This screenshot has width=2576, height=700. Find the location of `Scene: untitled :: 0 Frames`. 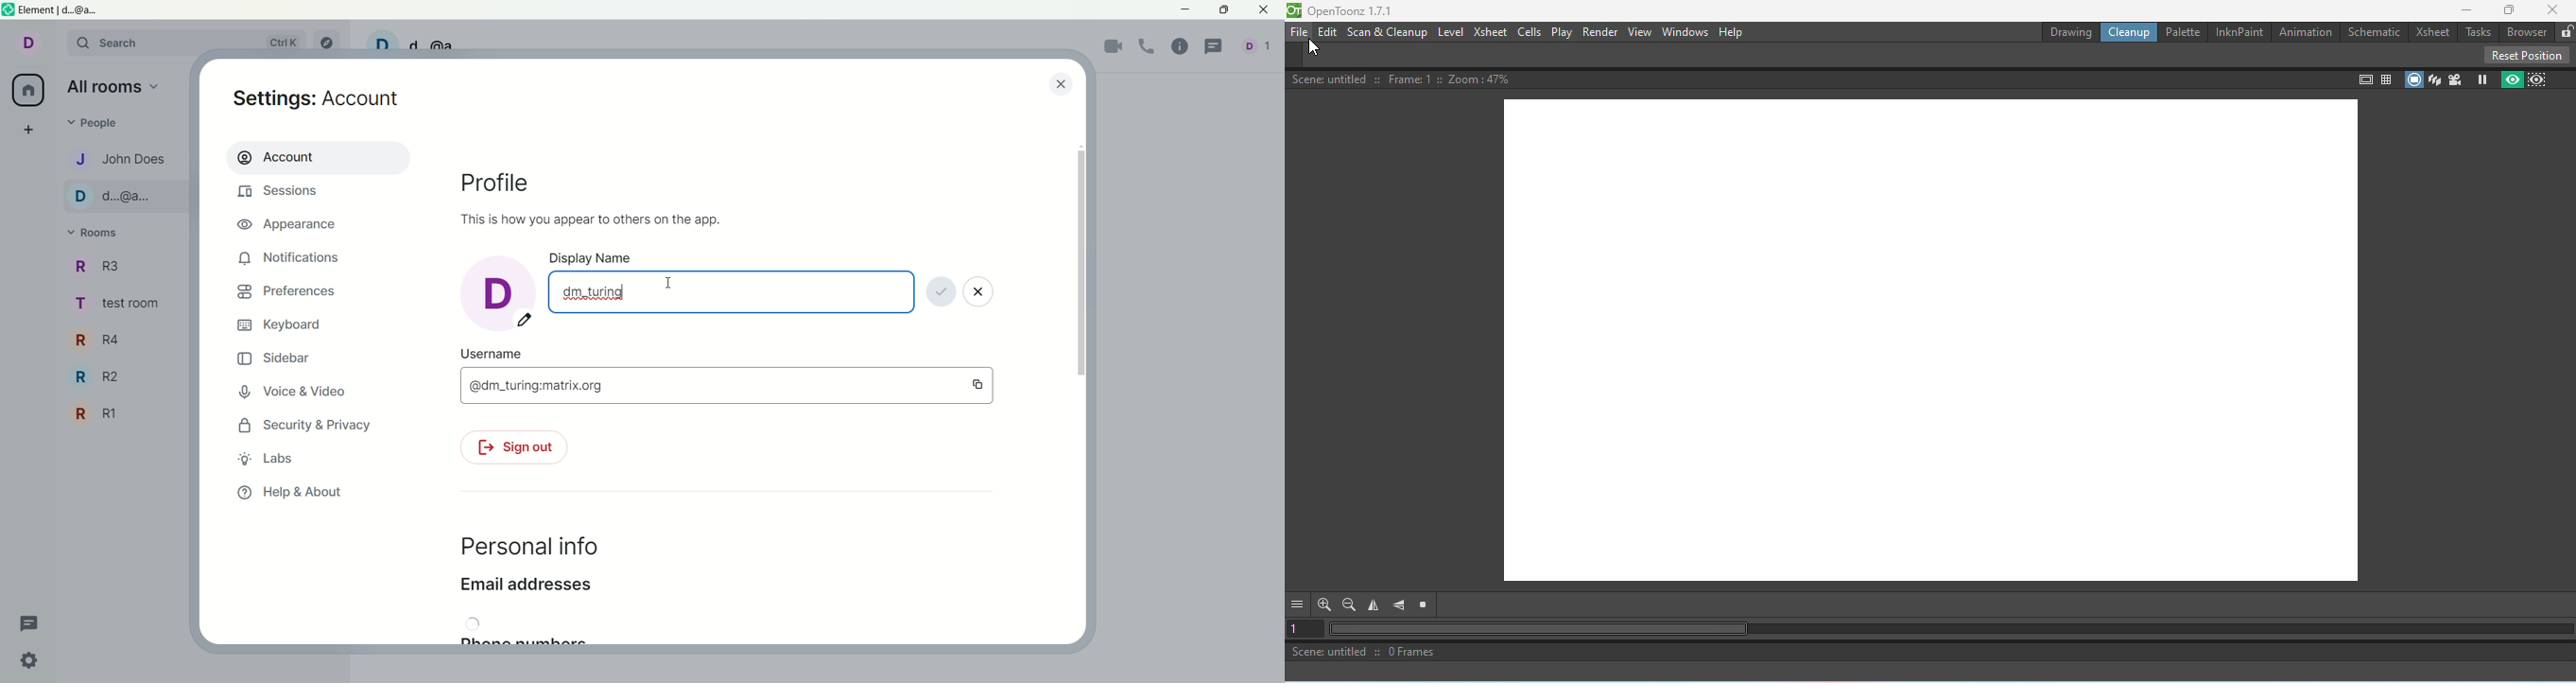

Scene: untitled :: 0 Frames is located at coordinates (1930, 654).